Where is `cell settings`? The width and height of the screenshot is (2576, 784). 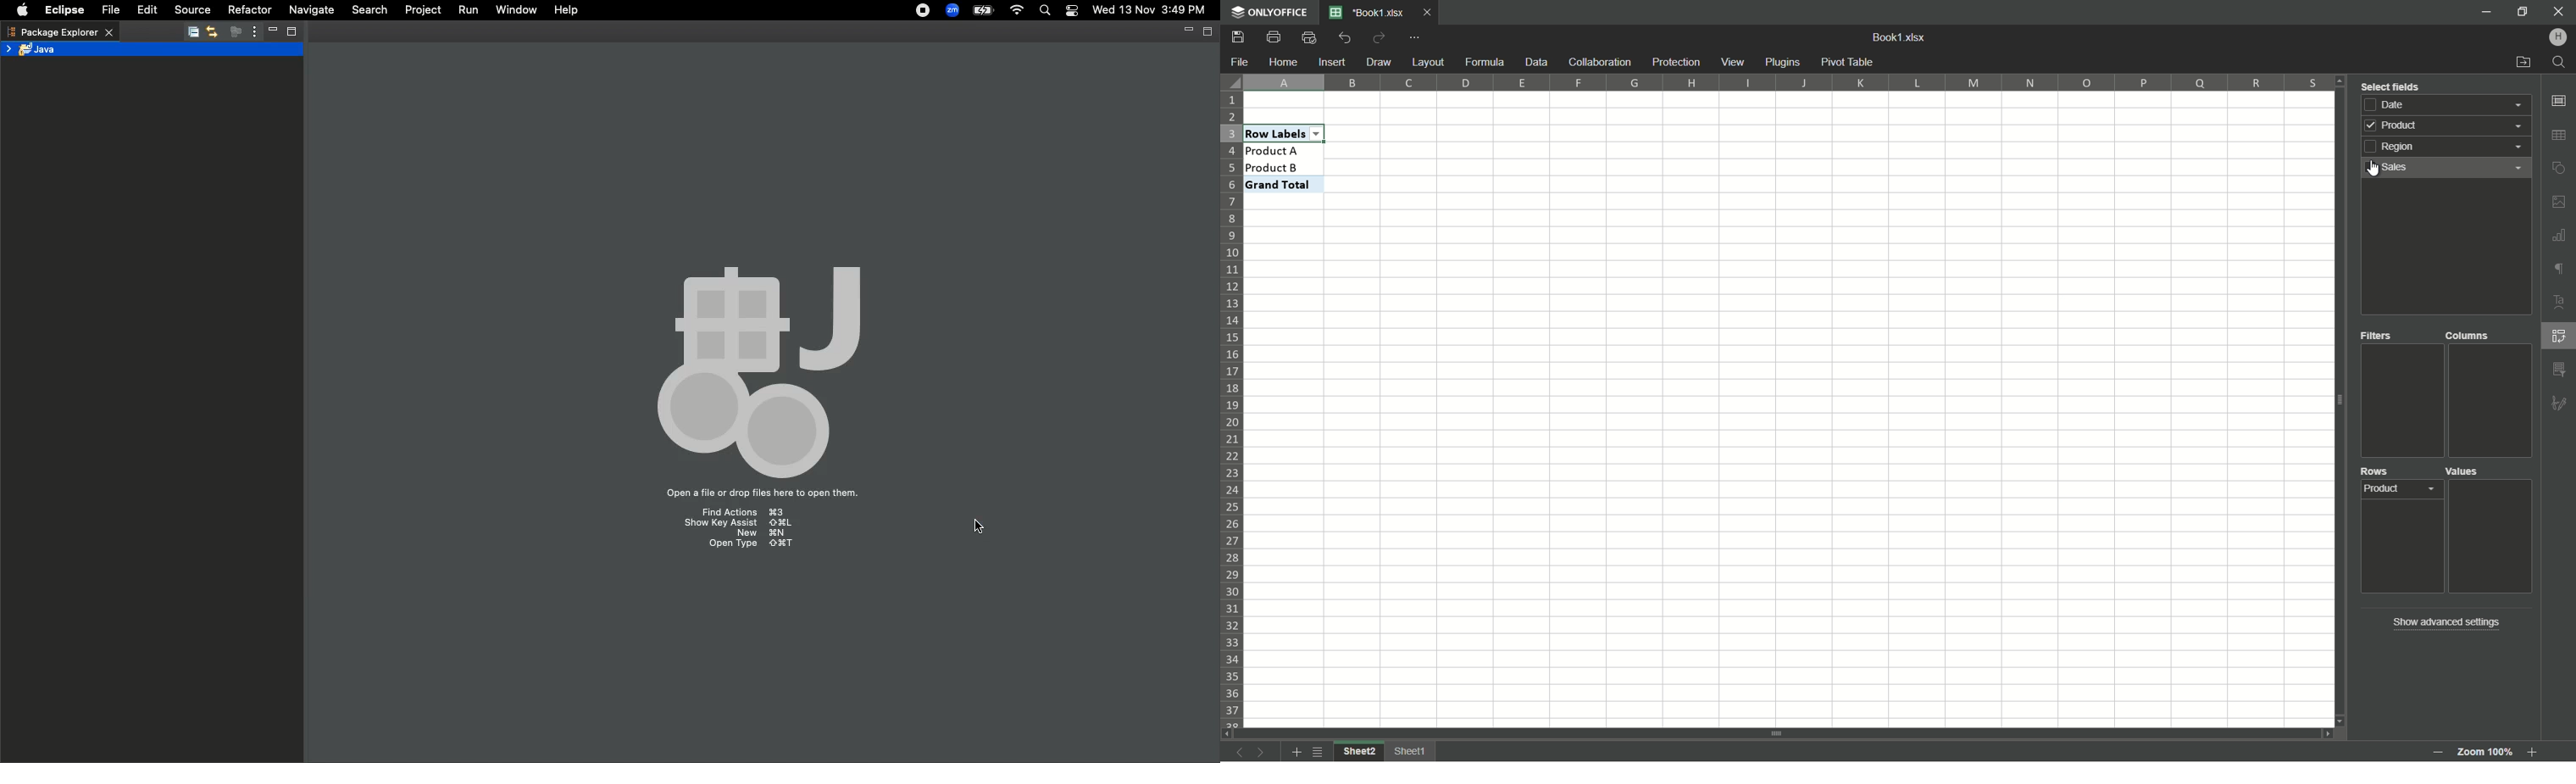 cell settings is located at coordinates (2558, 101).